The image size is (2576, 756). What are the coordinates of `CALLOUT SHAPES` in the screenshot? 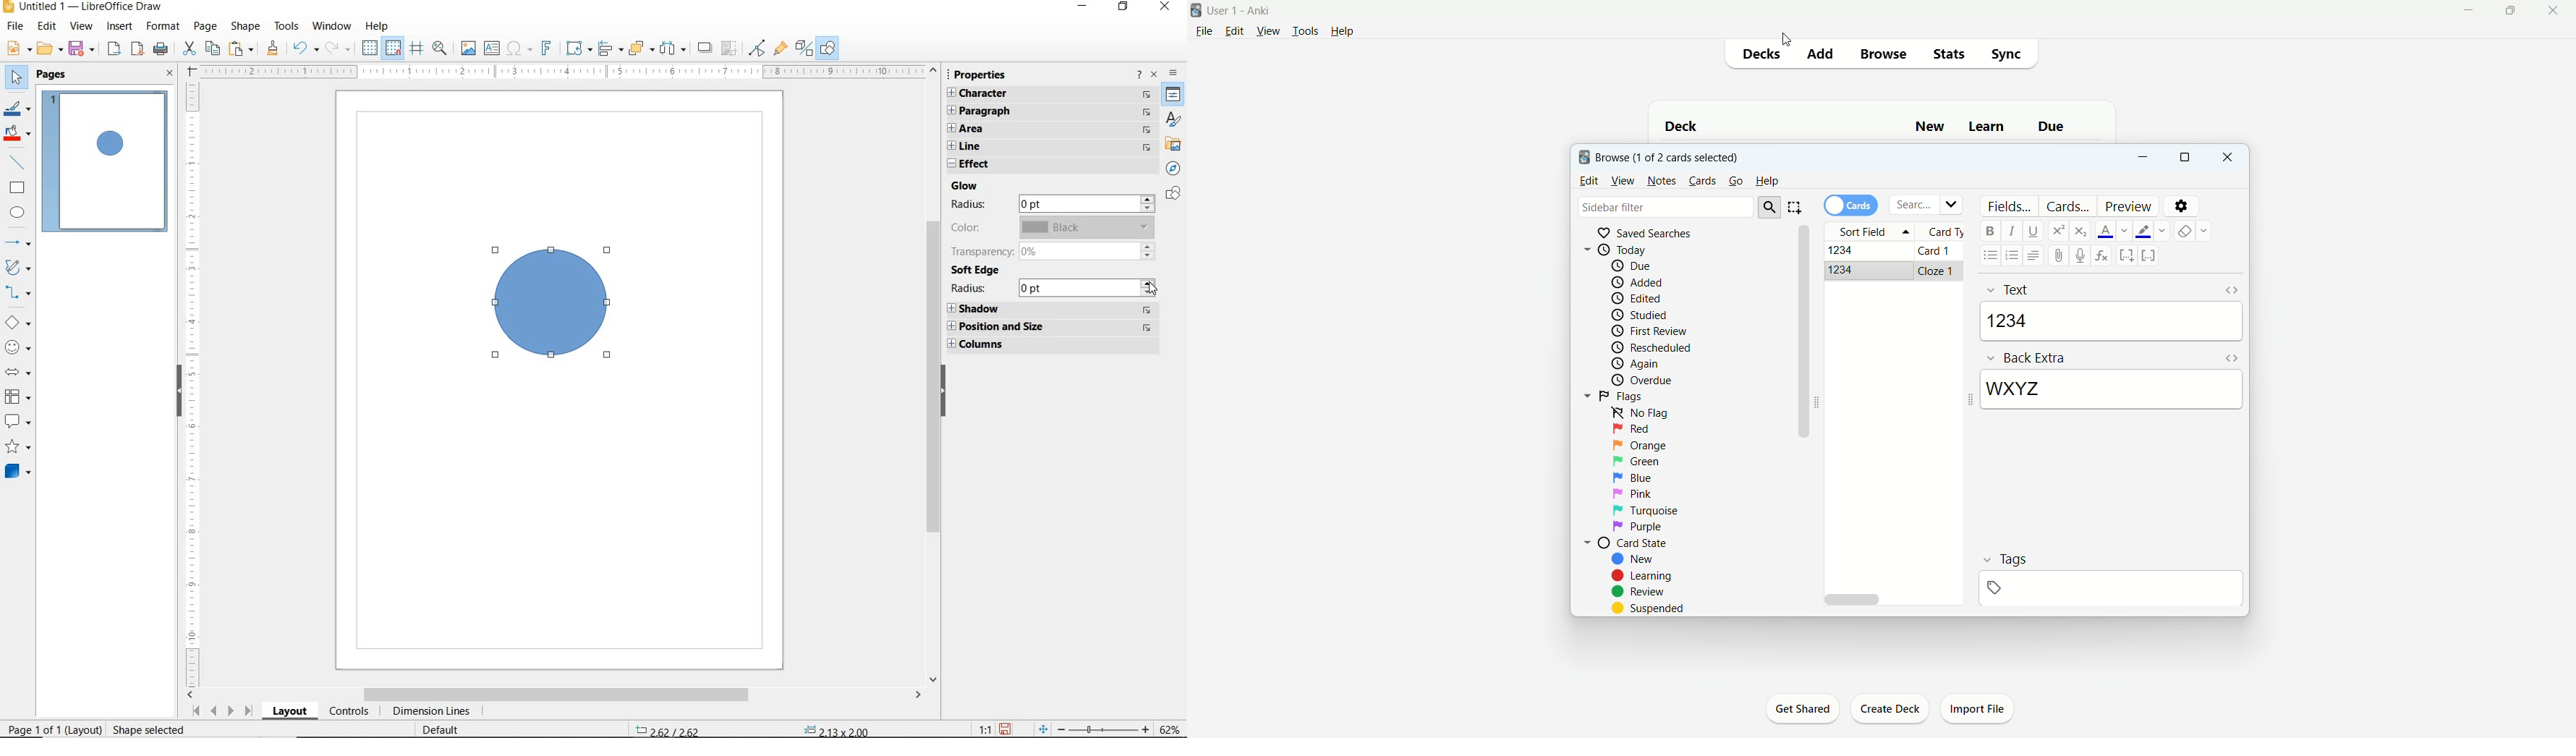 It's located at (18, 422).